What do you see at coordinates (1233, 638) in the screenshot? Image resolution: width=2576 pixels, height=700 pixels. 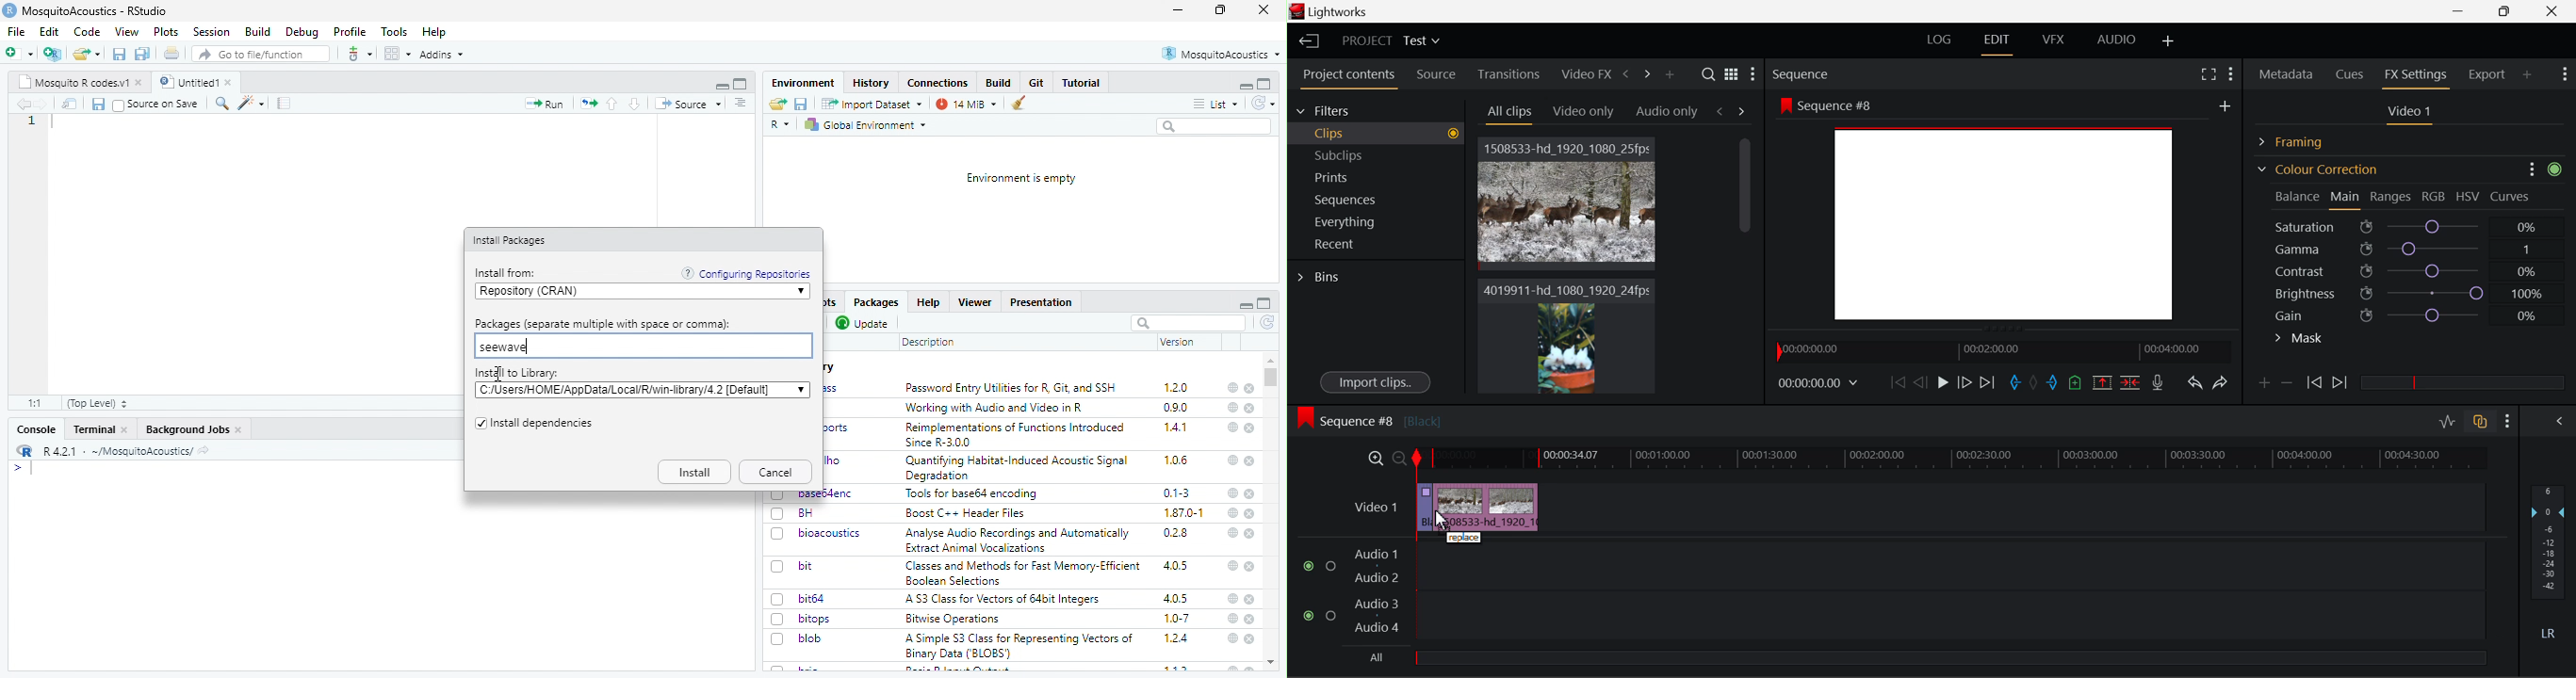 I see `web` at bounding box center [1233, 638].